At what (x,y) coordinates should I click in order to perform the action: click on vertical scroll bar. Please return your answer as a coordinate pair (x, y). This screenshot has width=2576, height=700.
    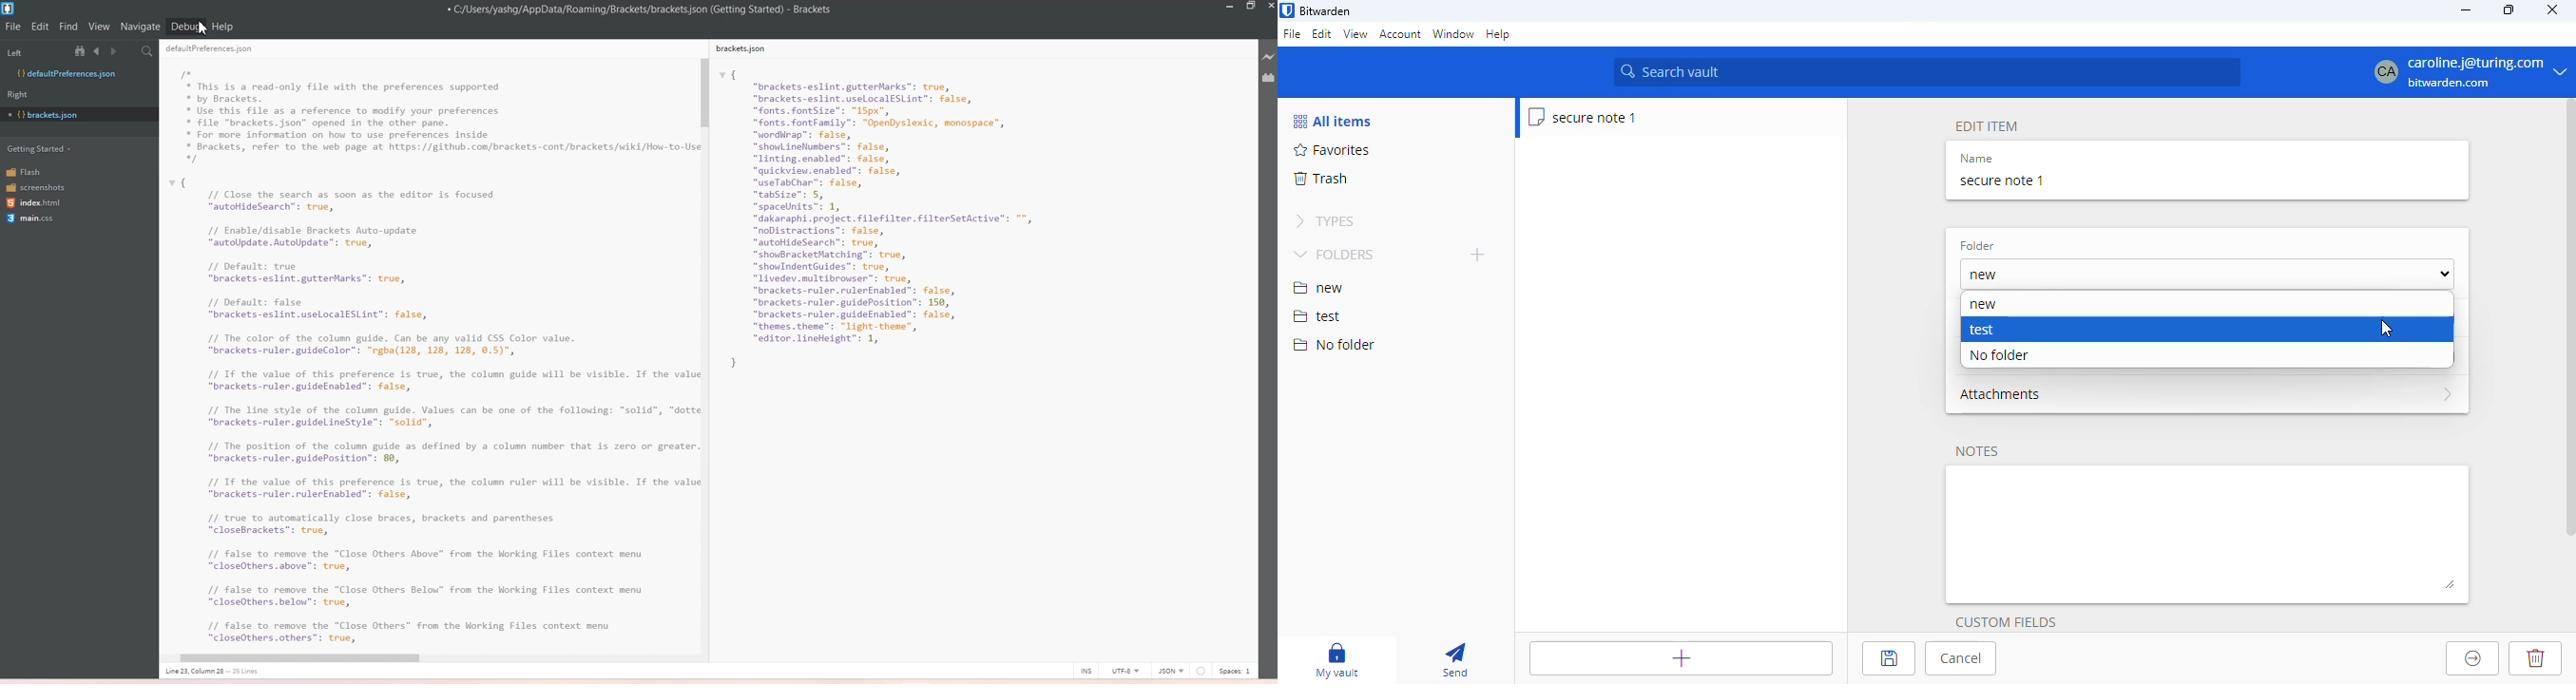
    Looking at the image, I should click on (2567, 320).